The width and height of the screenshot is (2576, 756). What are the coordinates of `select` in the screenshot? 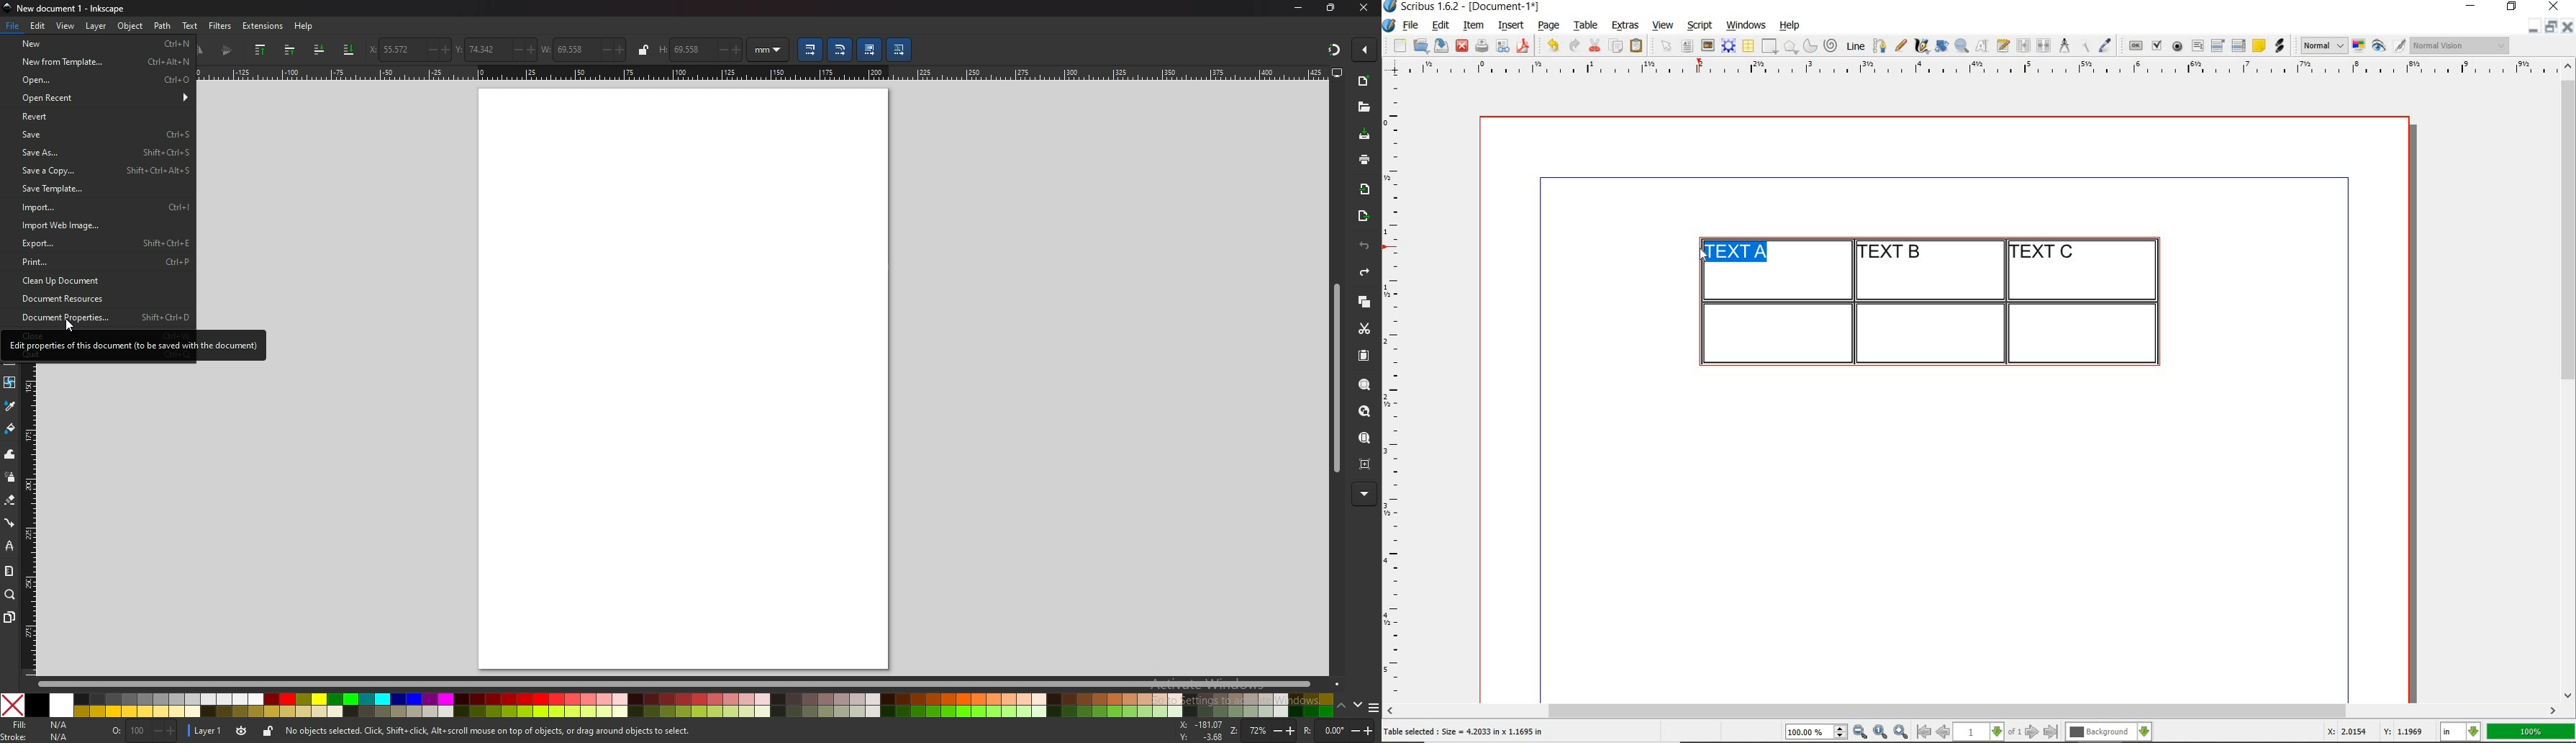 It's located at (1667, 47).